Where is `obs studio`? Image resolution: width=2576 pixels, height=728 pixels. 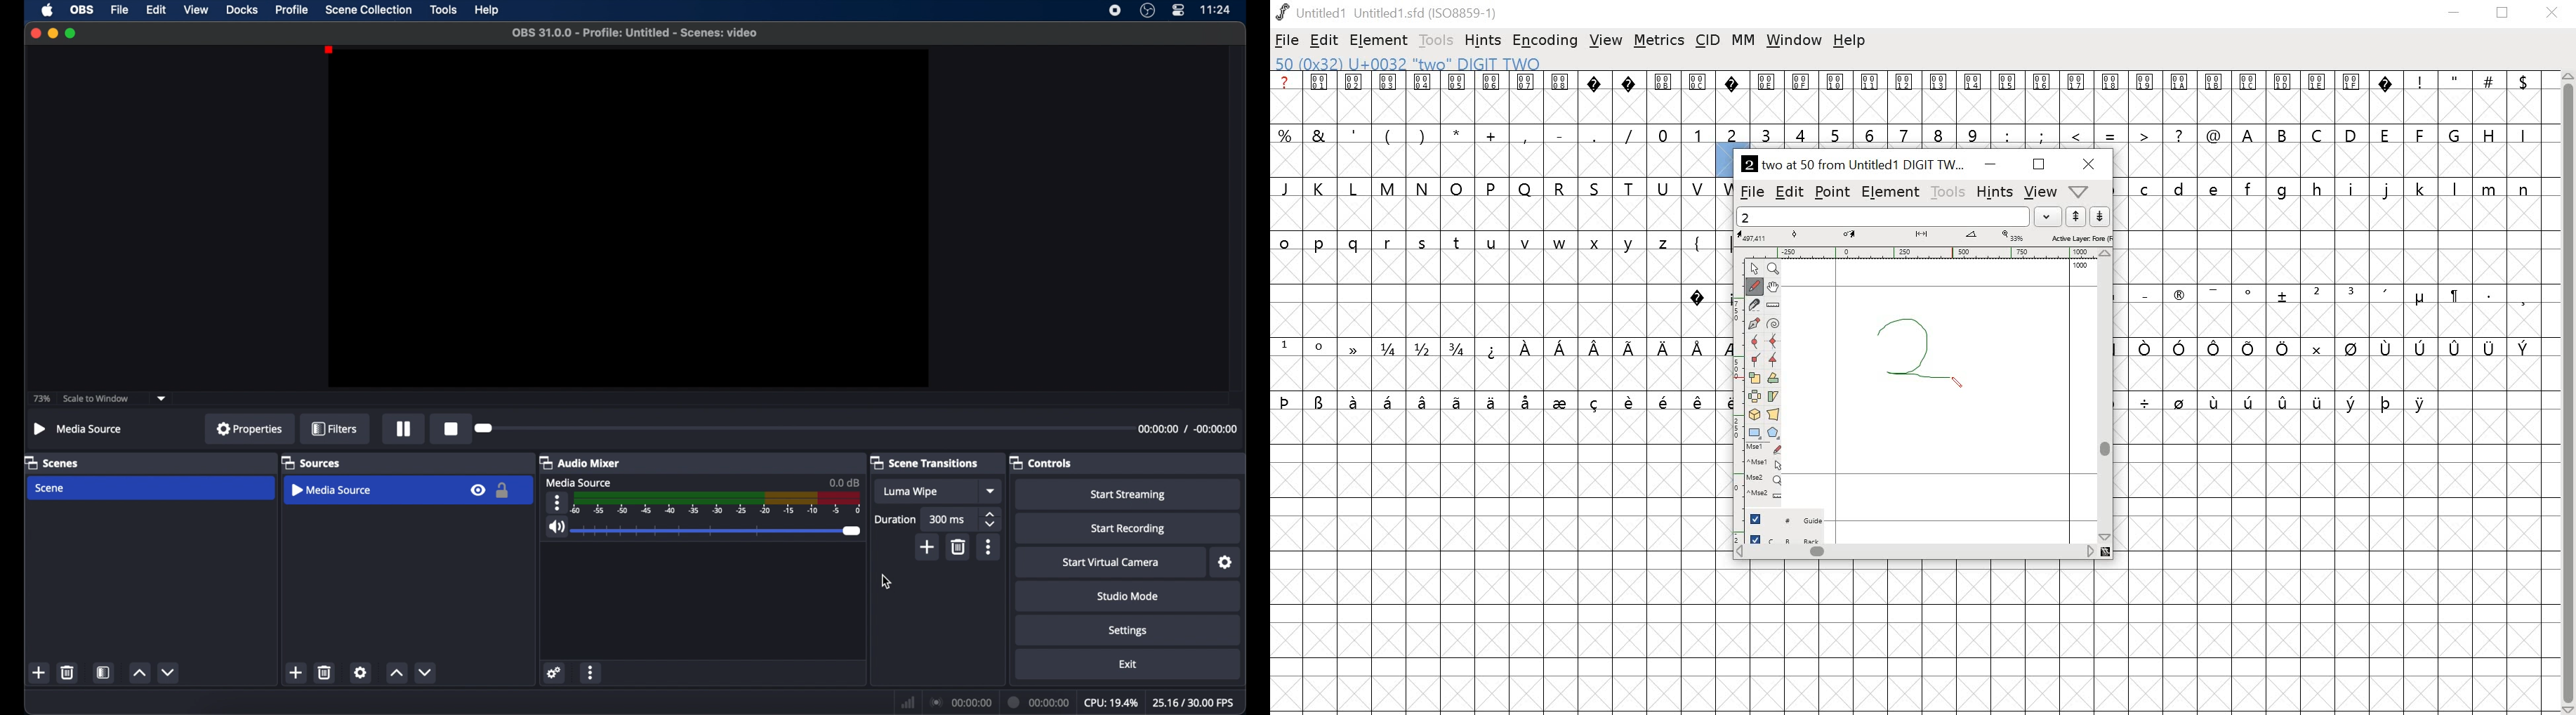 obs studio is located at coordinates (1147, 11).